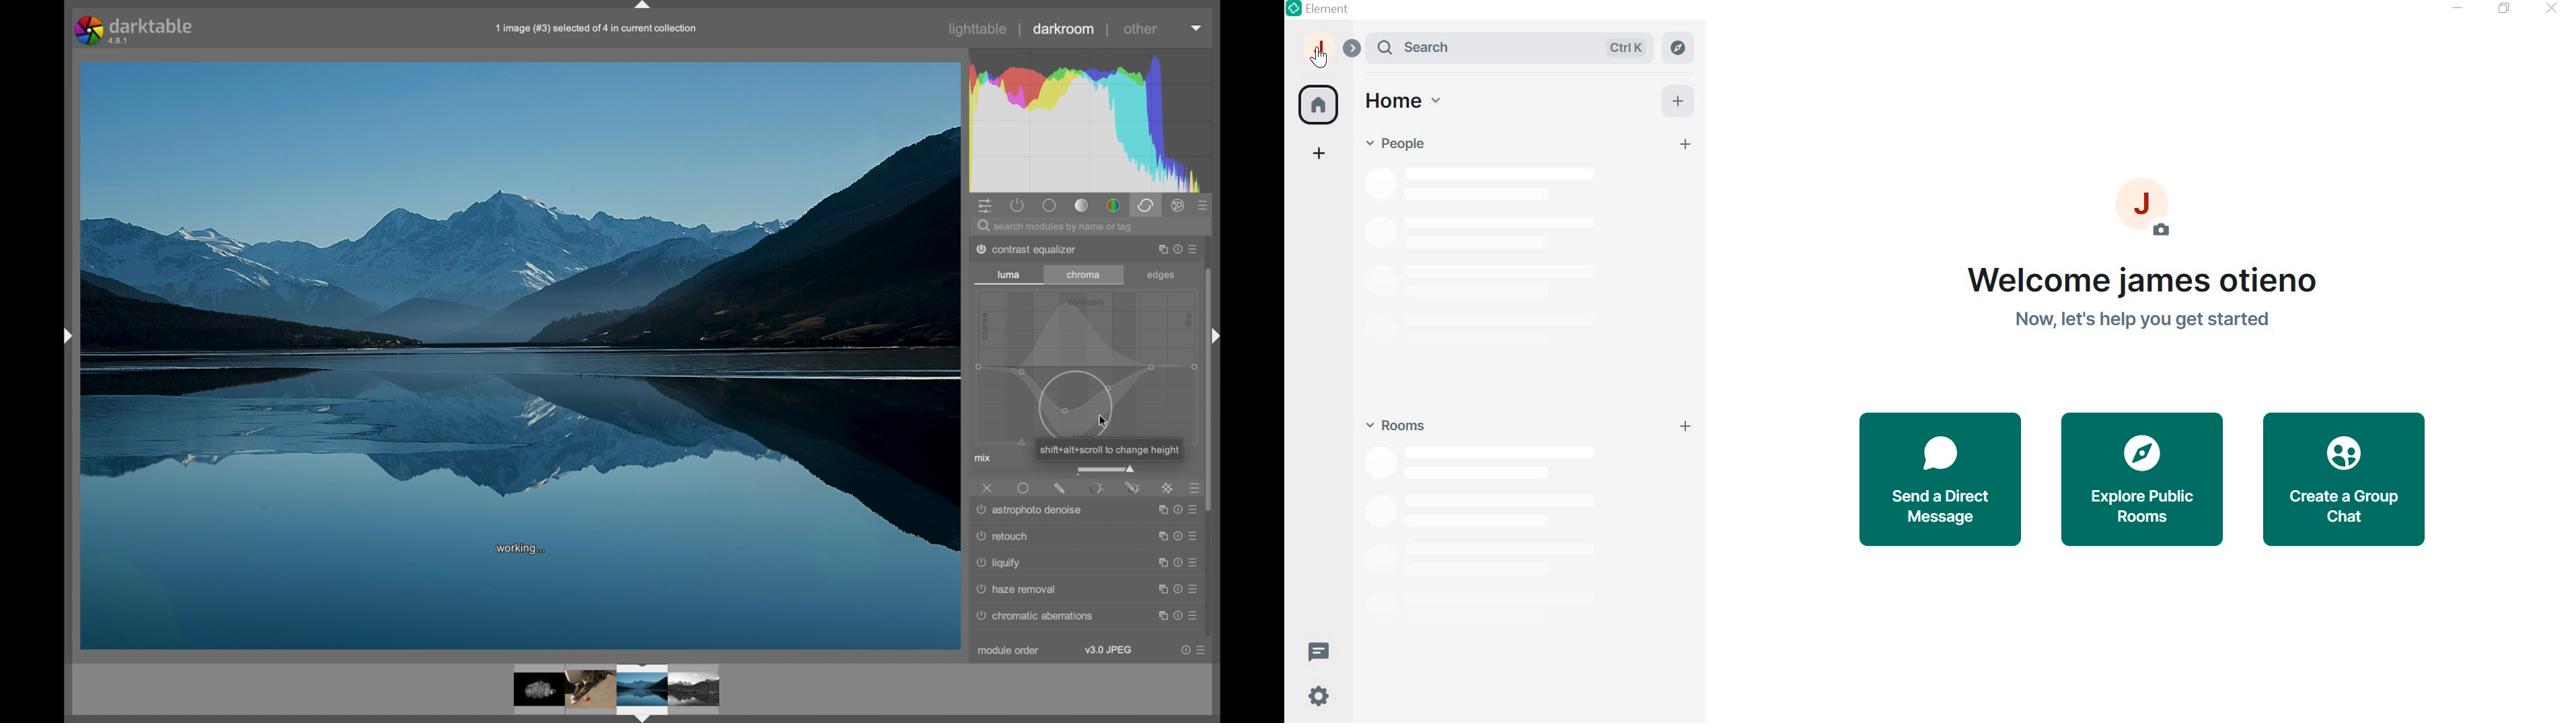  I want to click on display picture, so click(2153, 207).